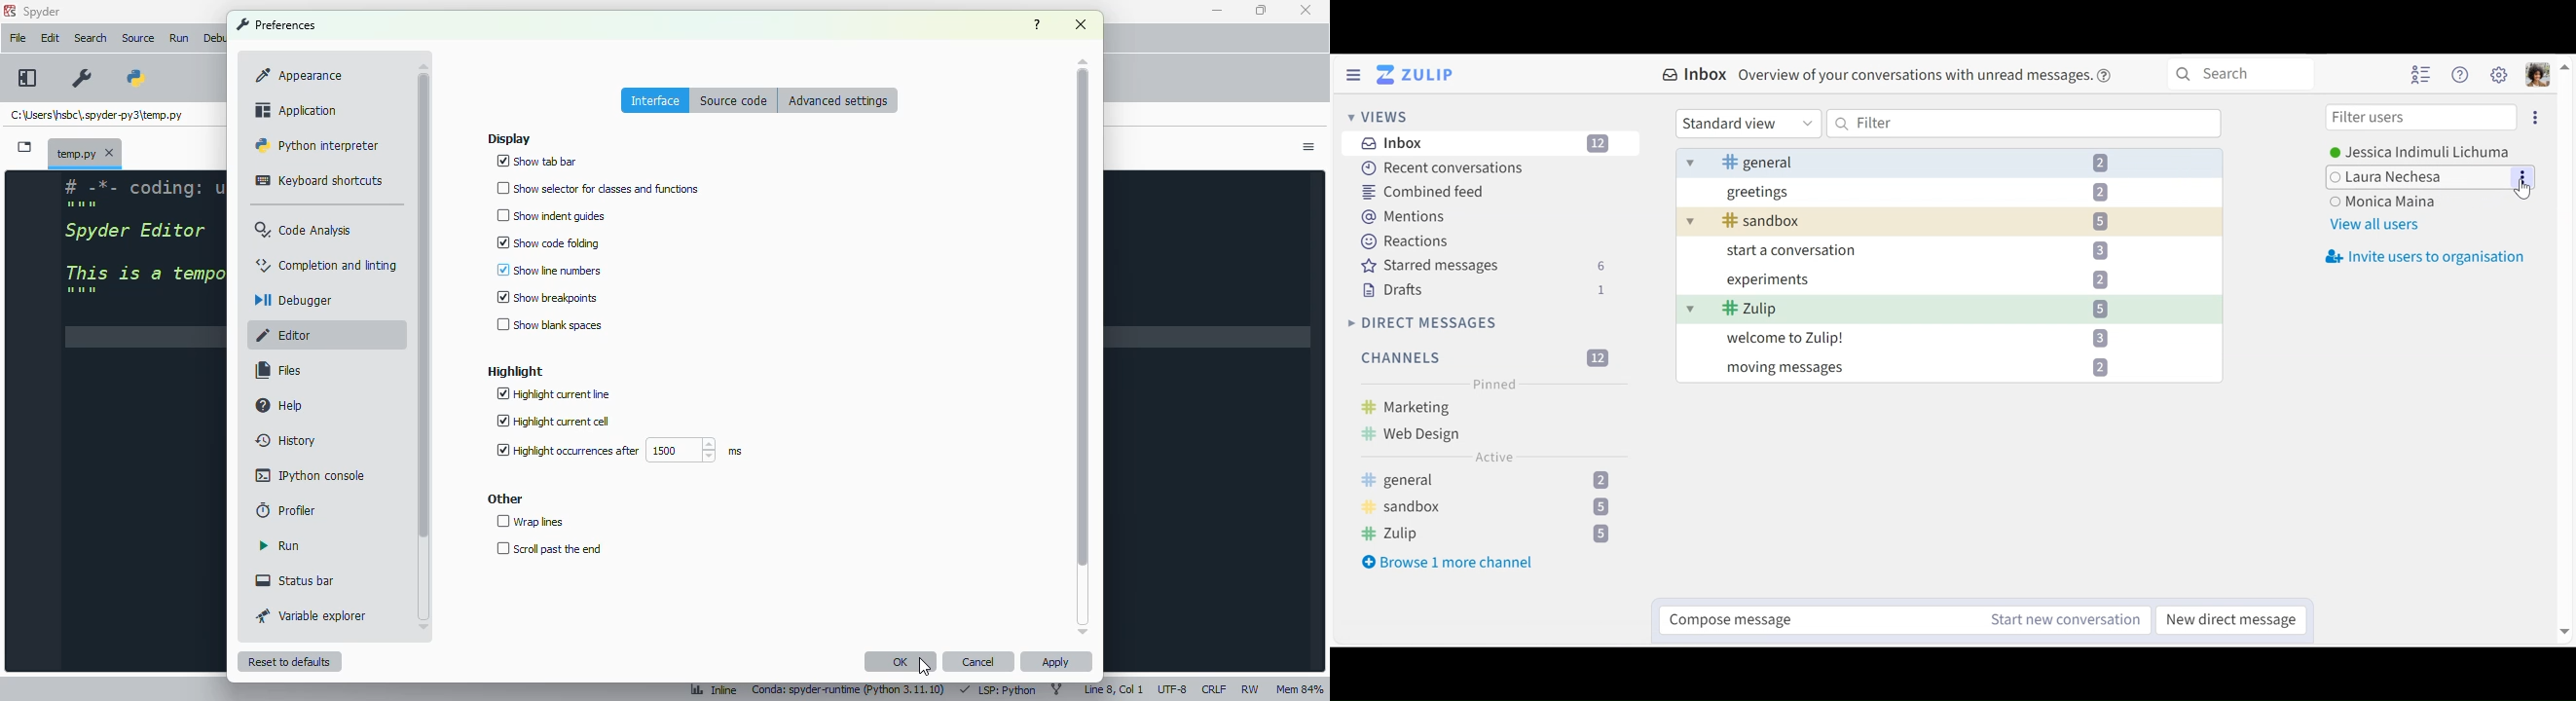 The height and width of the screenshot is (728, 2576). I want to click on profiler, so click(286, 510).